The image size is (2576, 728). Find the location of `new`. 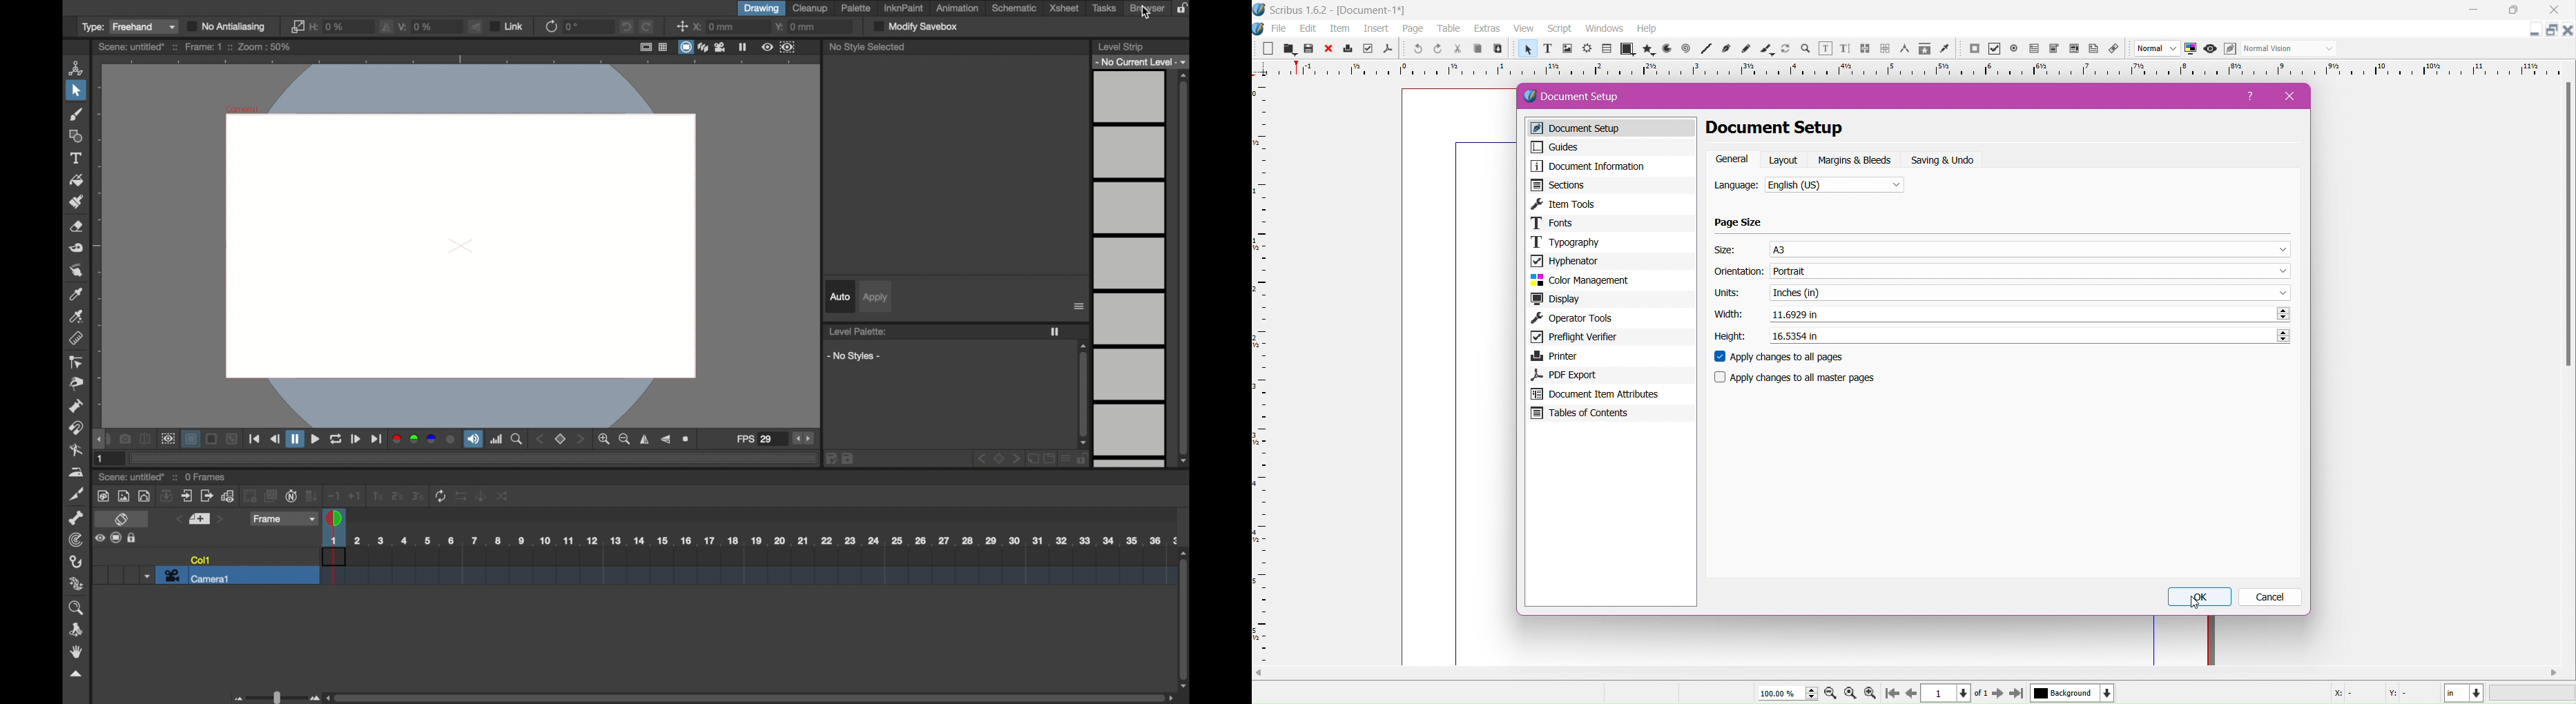

new is located at coordinates (1266, 50).